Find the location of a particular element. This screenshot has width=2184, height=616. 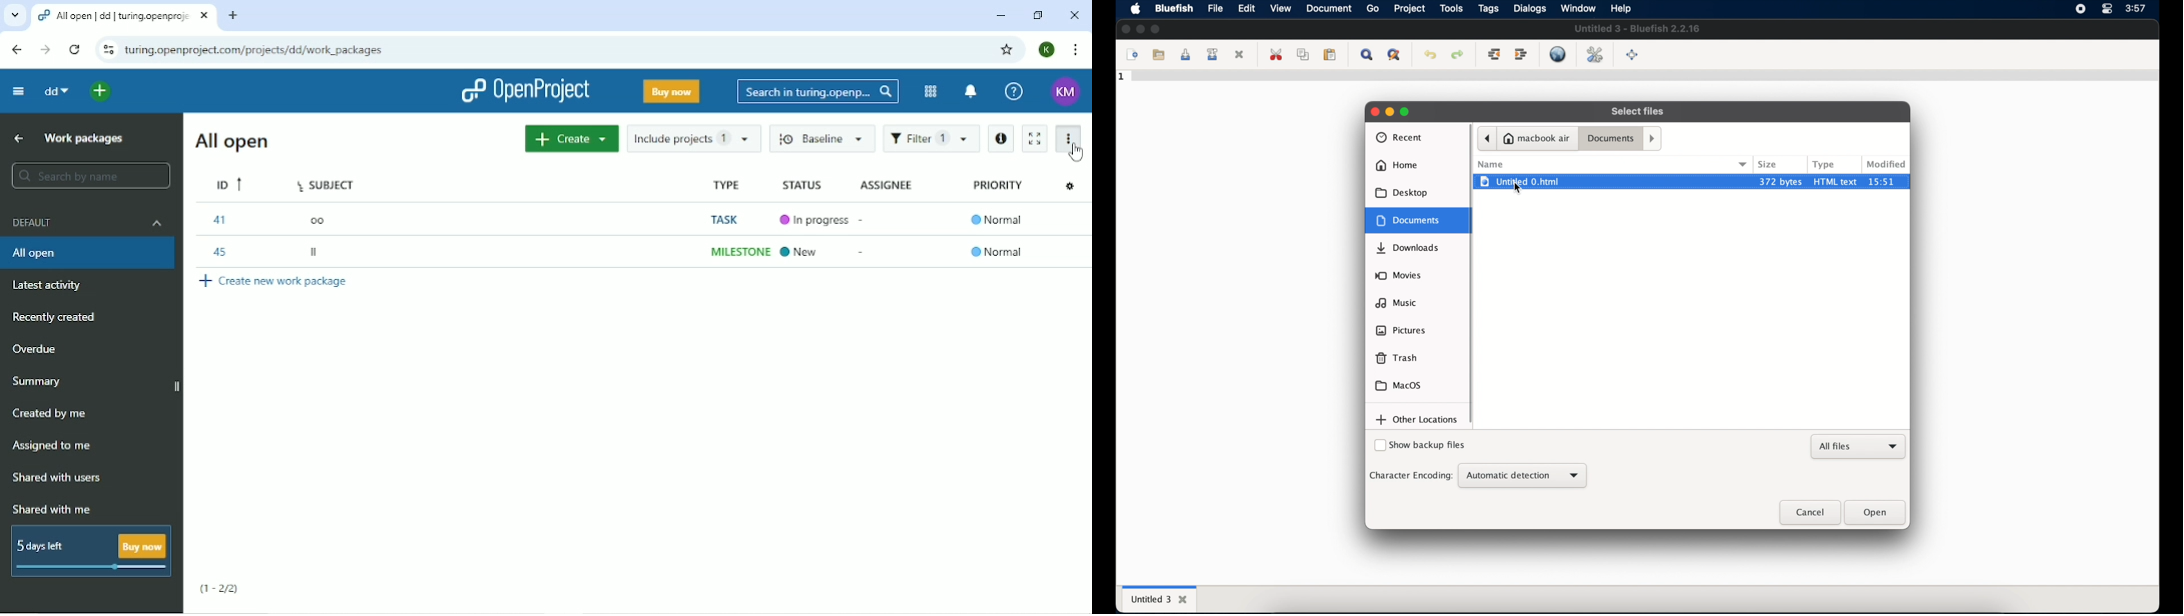

Activate zen mode is located at coordinates (1035, 138).